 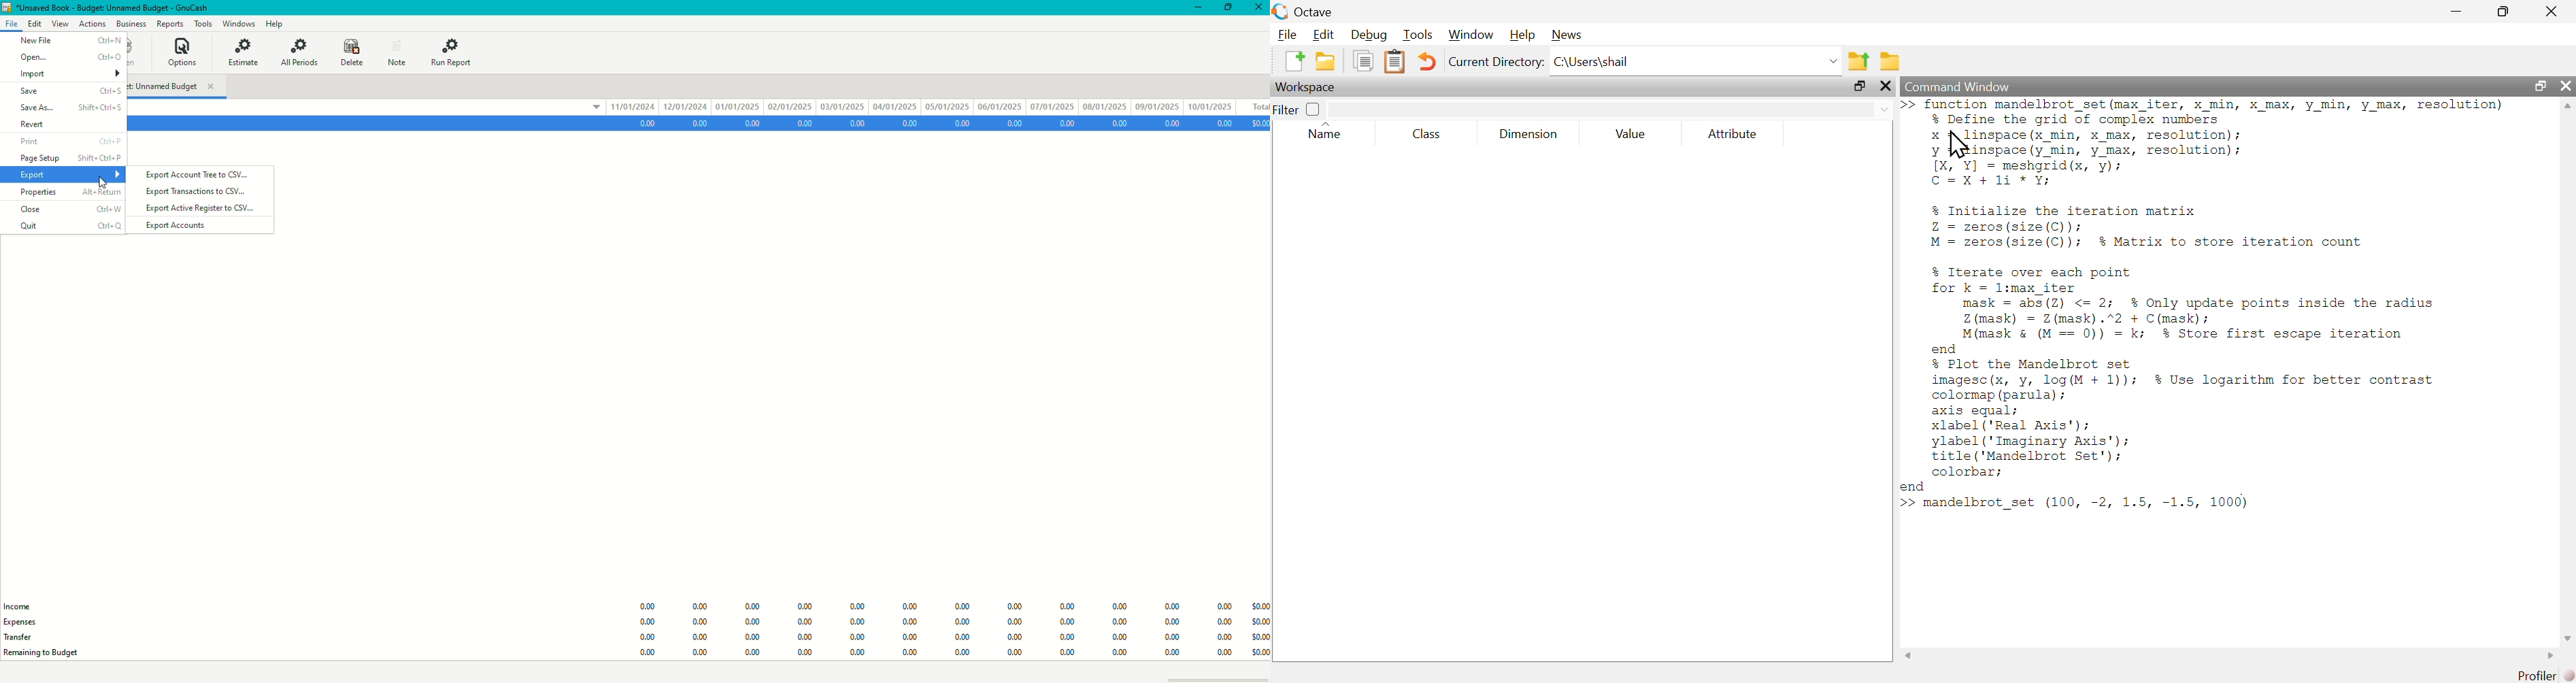 I want to click on Export Active Registrations to CSV, so click(x=202, y=209).